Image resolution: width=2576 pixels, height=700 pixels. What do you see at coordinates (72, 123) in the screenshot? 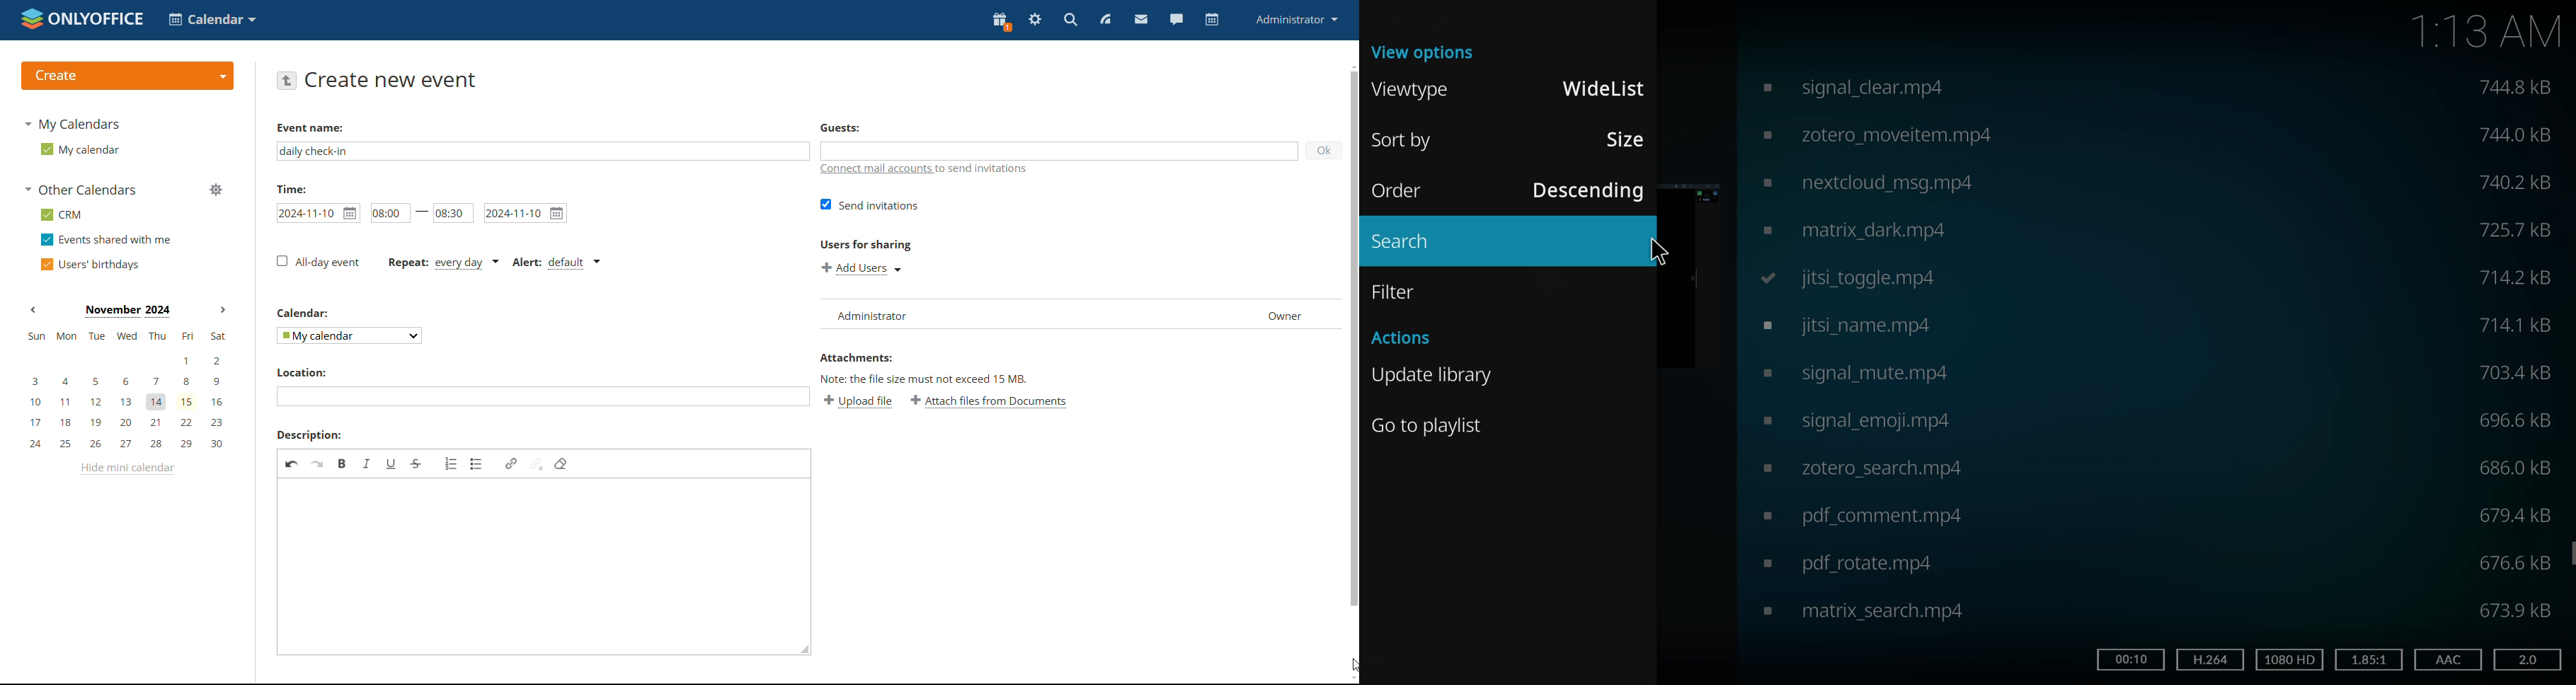
I see `my calendars` at bounding box center [72, 123].